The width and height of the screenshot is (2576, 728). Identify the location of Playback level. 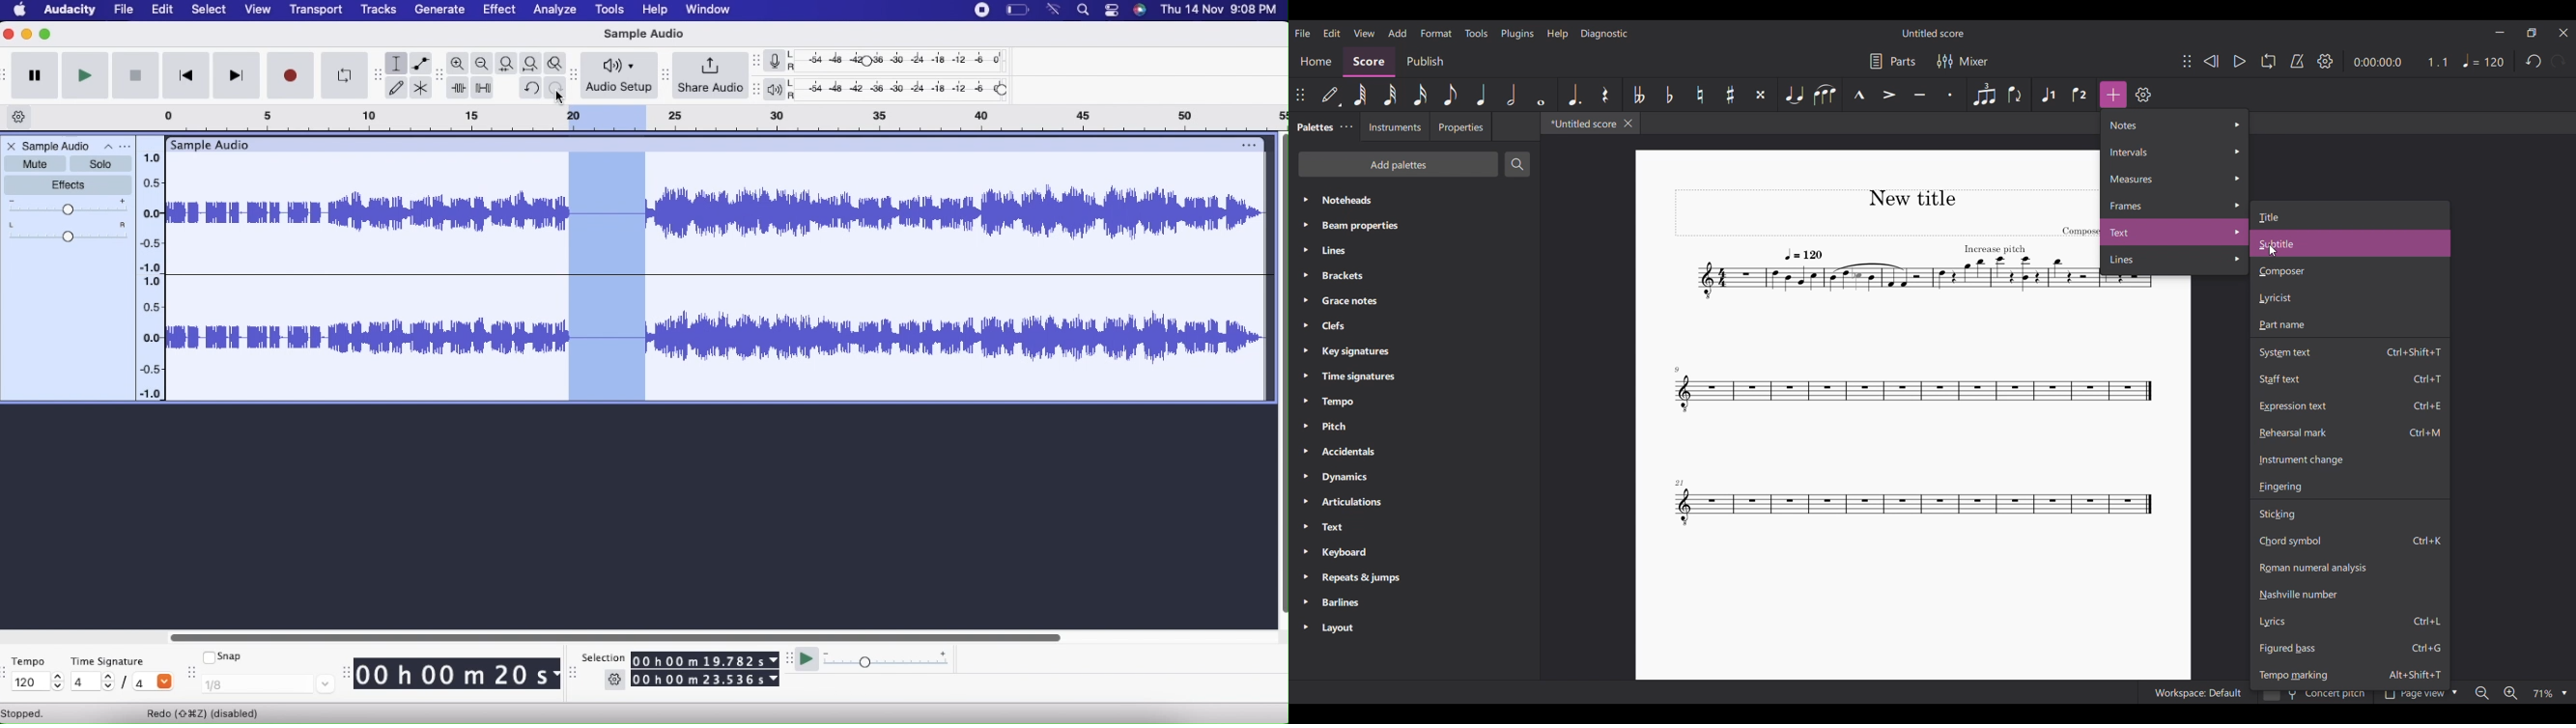
(905, 91).